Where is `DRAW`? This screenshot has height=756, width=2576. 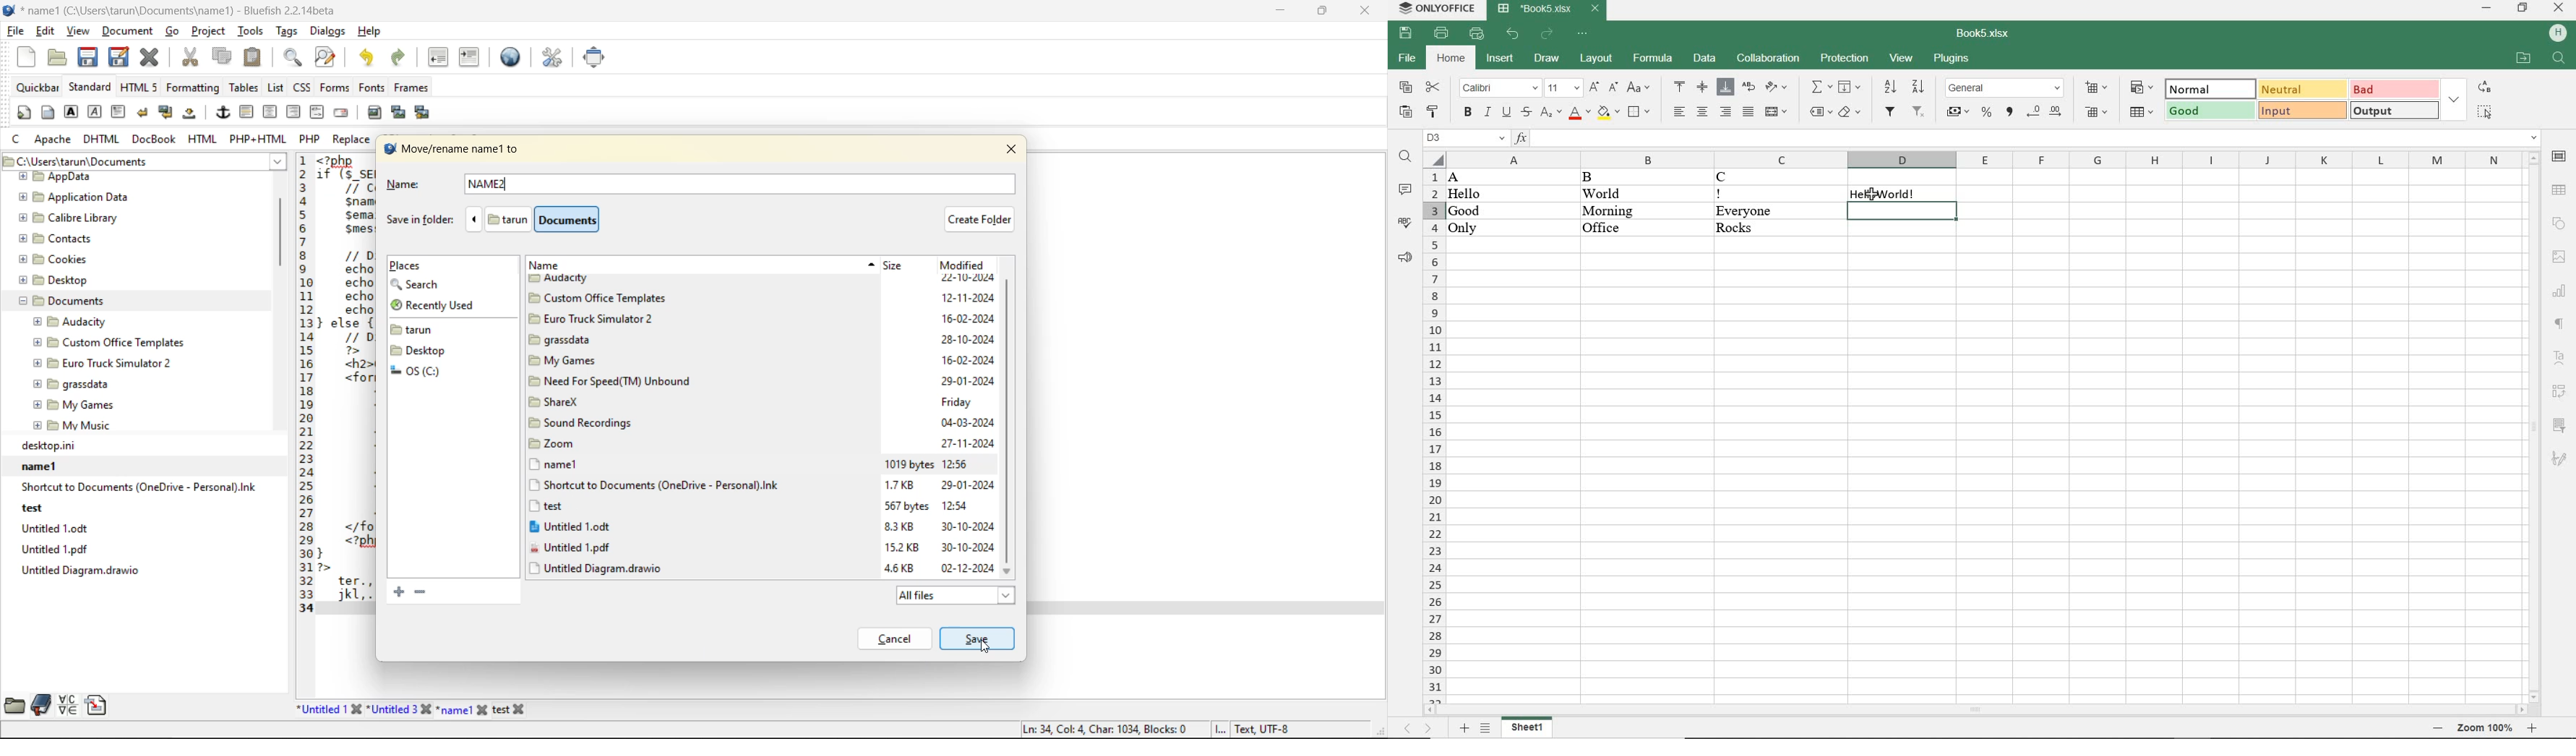
DRAW is located at coordinates (1548, 59).